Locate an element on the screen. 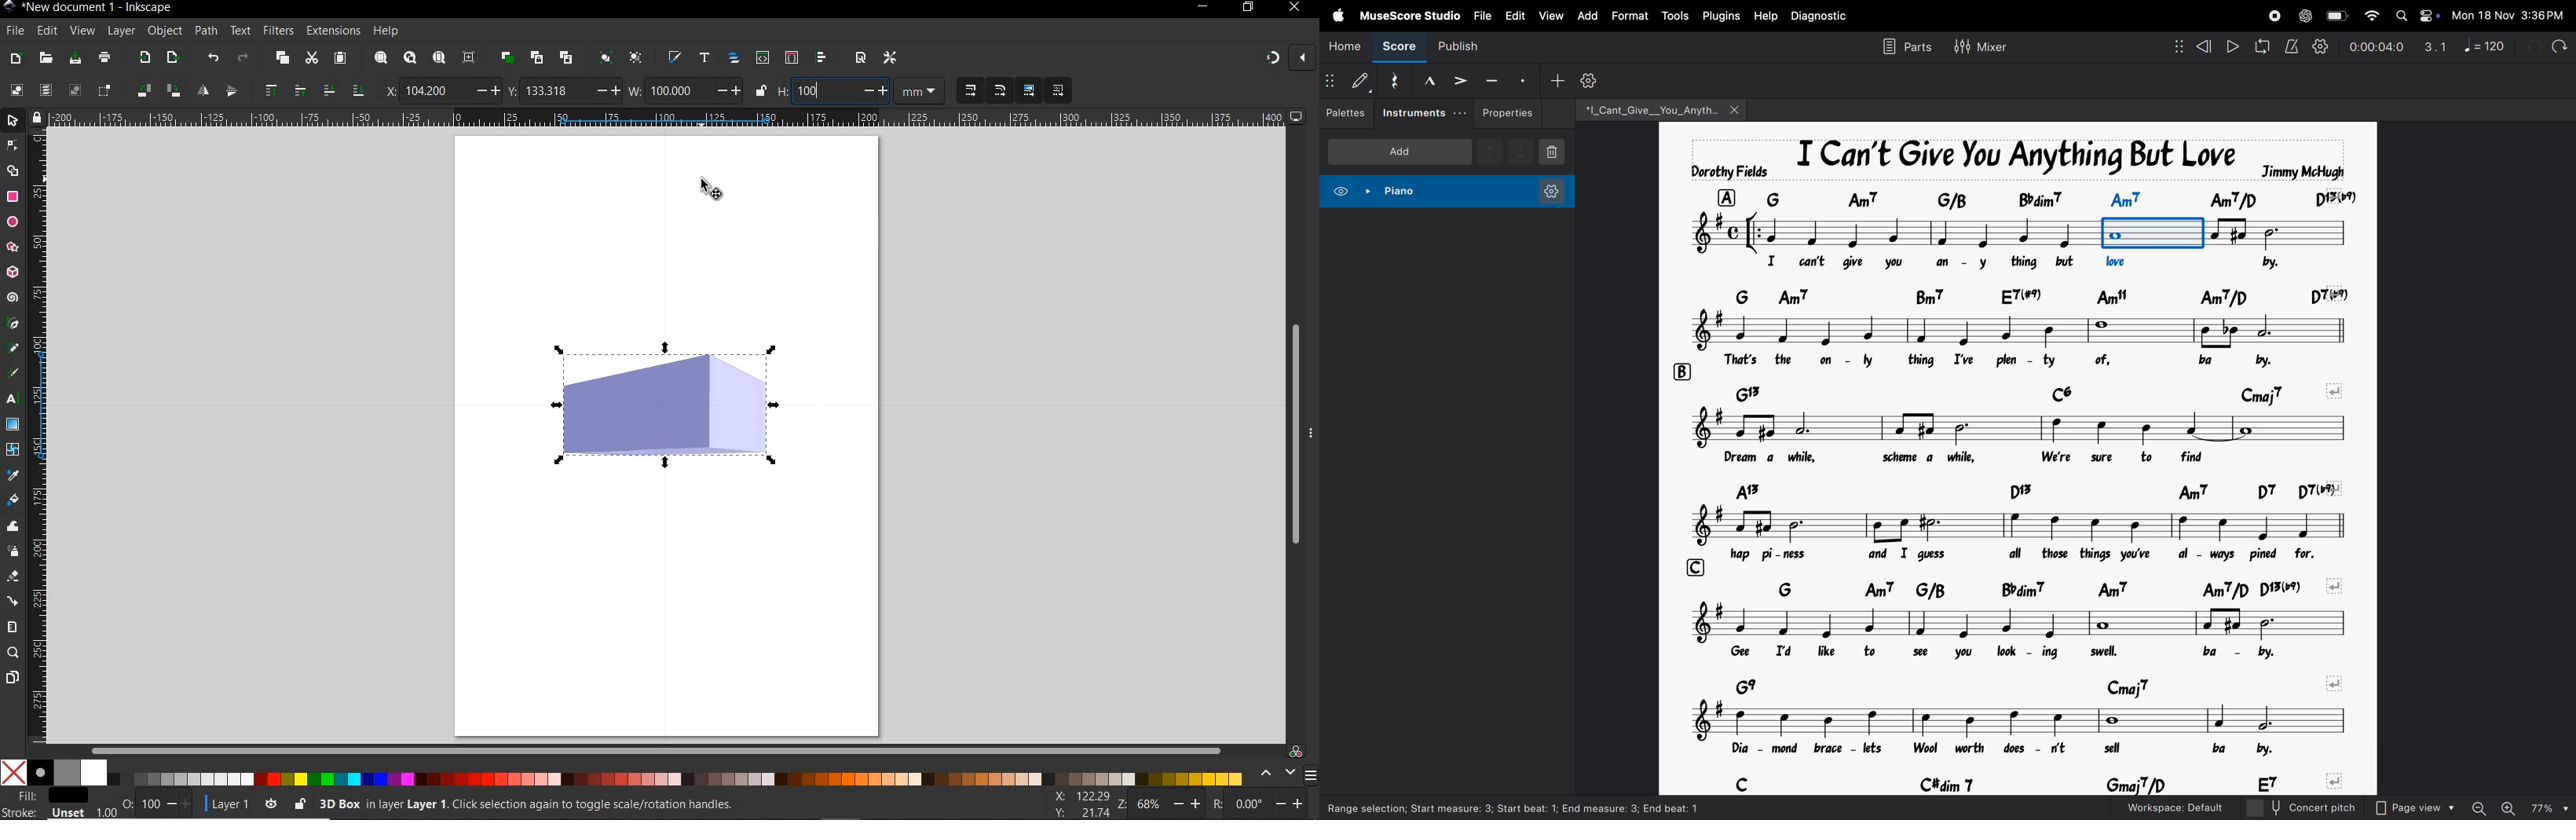  accent is located at coordinates (1460, 82).